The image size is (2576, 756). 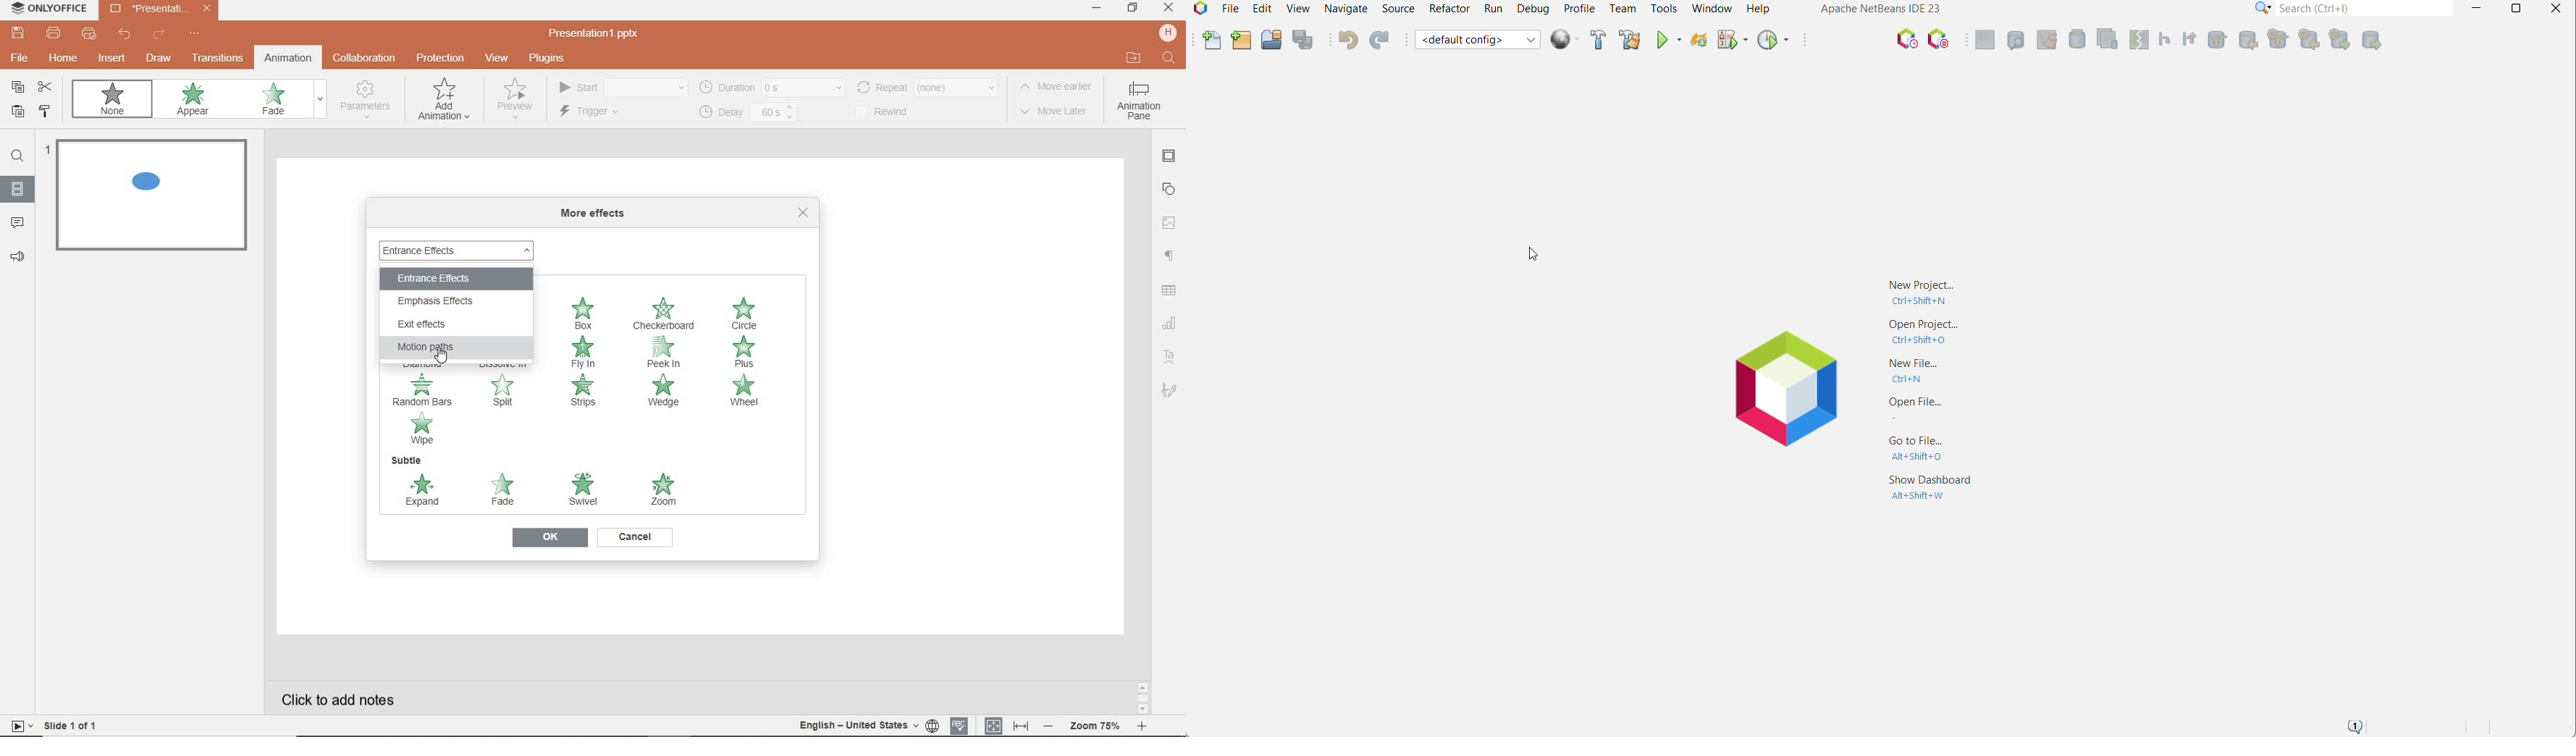 I want to click on shape settings, so click(x=1171, y=188).